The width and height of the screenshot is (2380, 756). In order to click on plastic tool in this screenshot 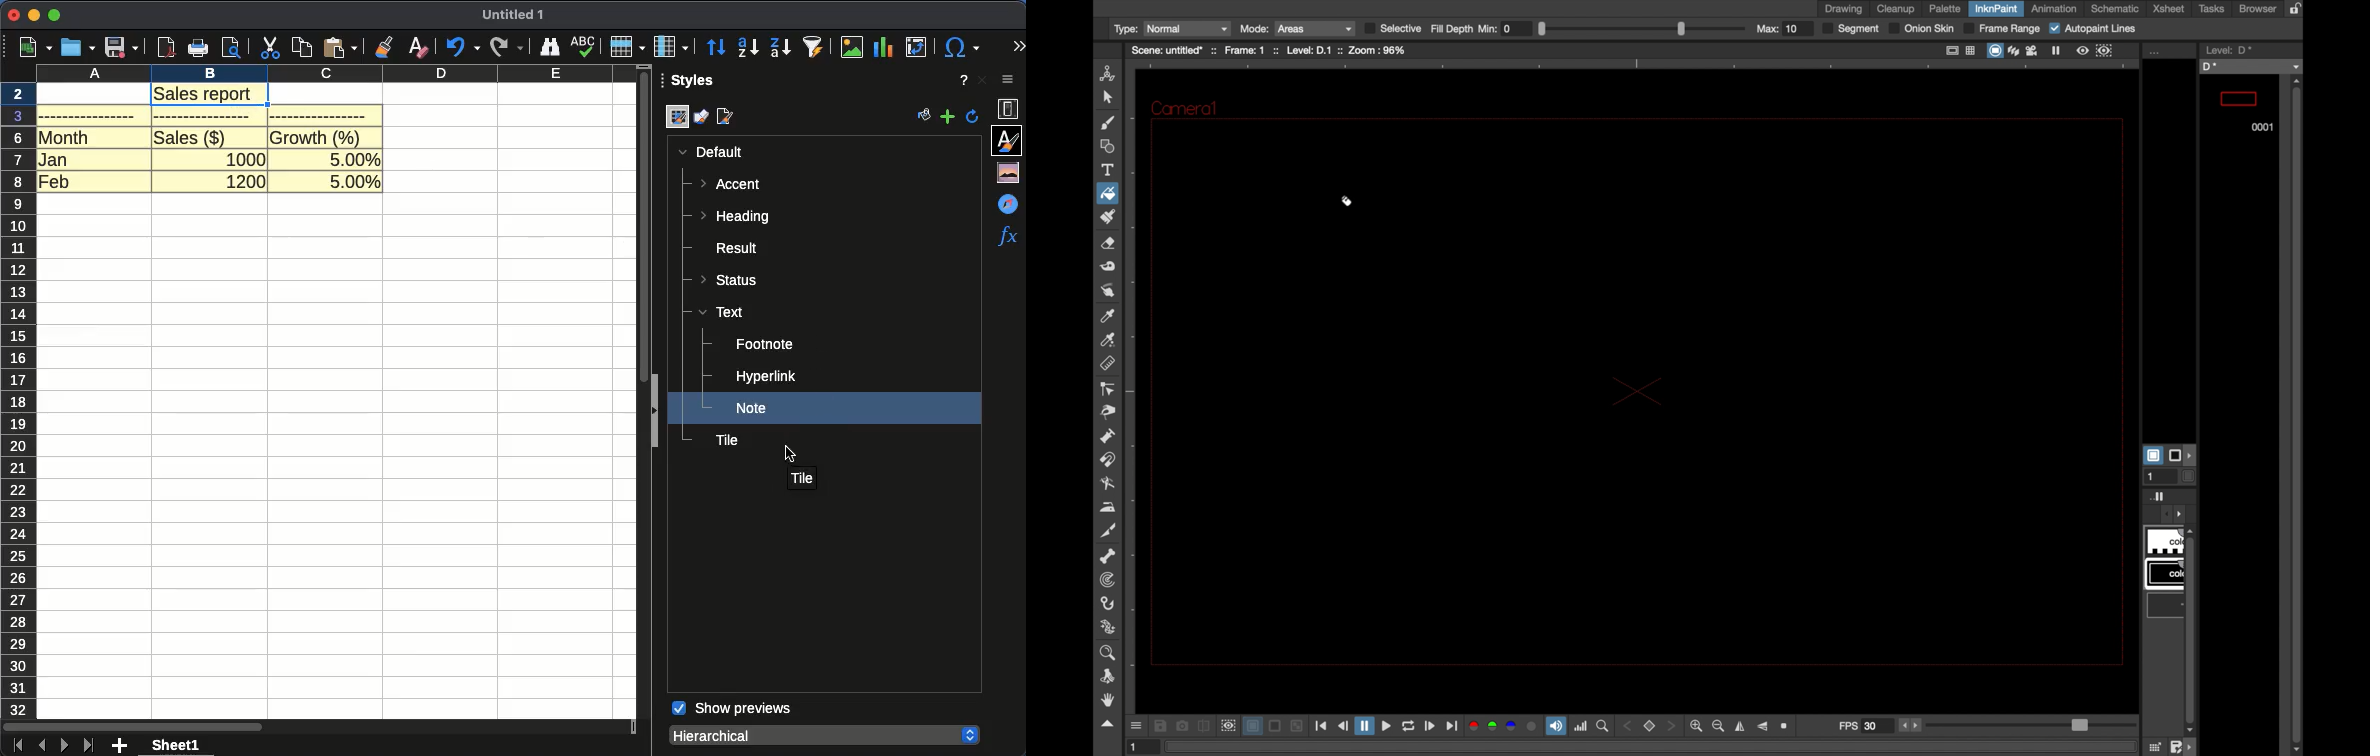, I will do `click(1109, 627)`.